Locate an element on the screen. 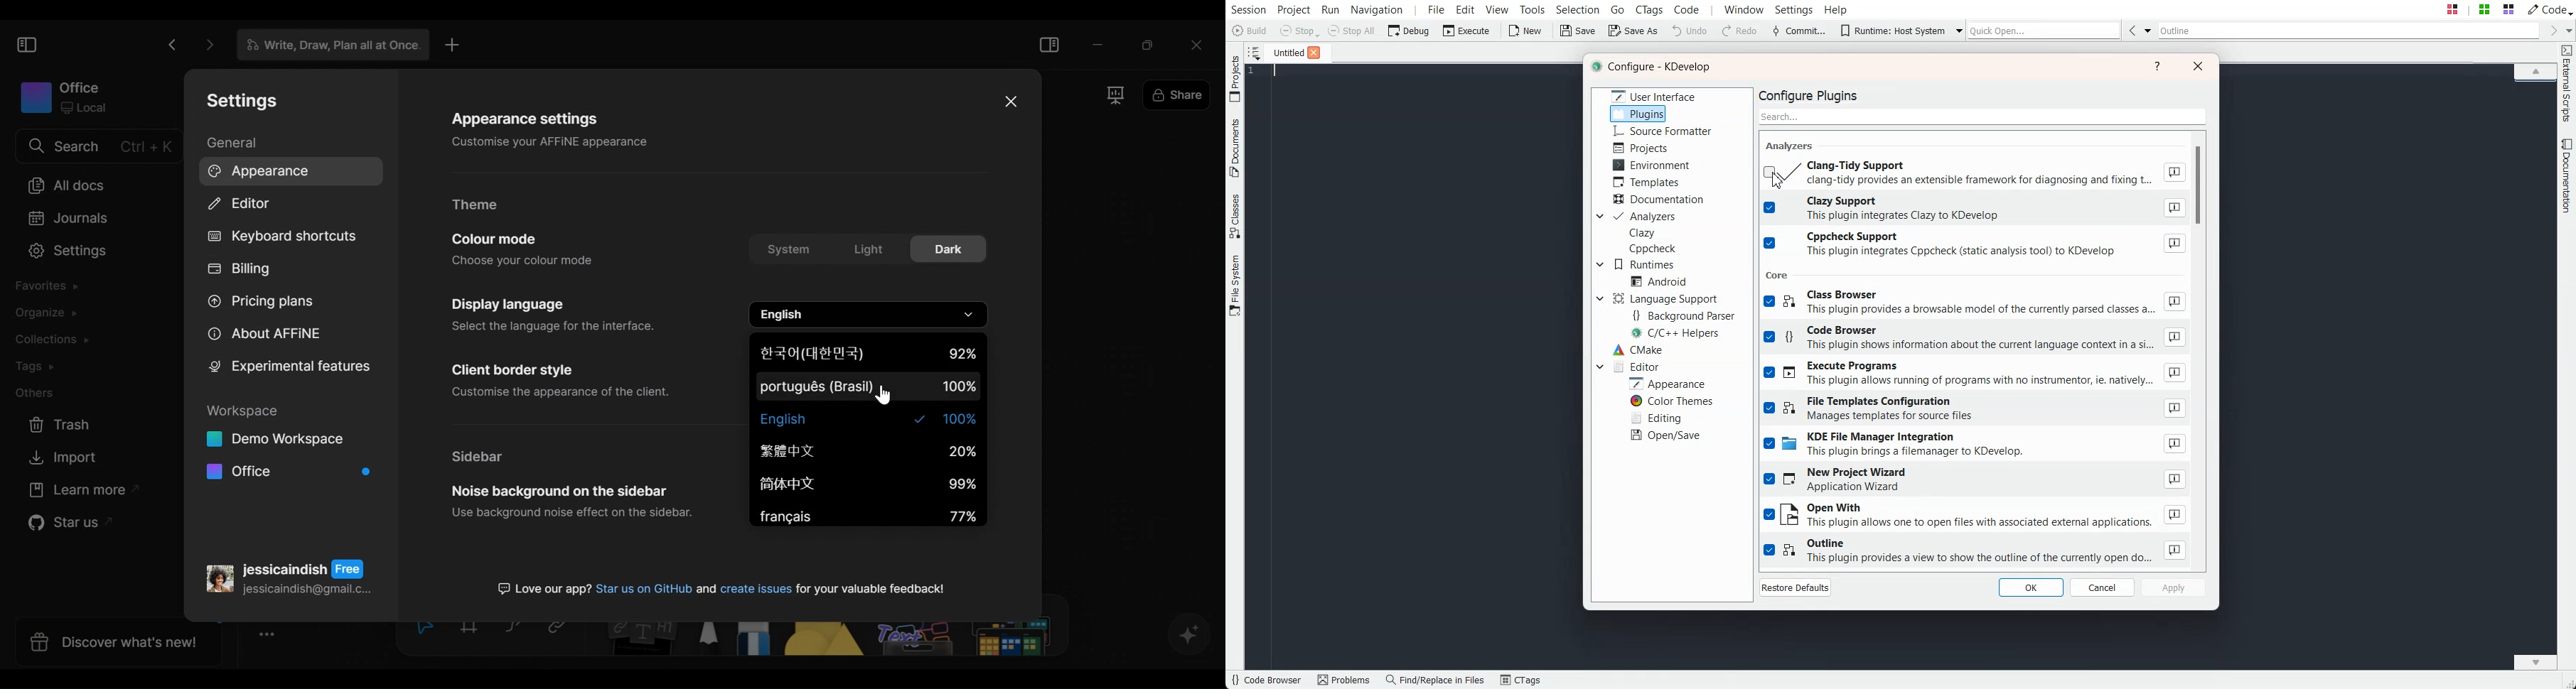 This screenshot has width=2576, height=700. Enable Outline is located at coordinates (1975, 551).